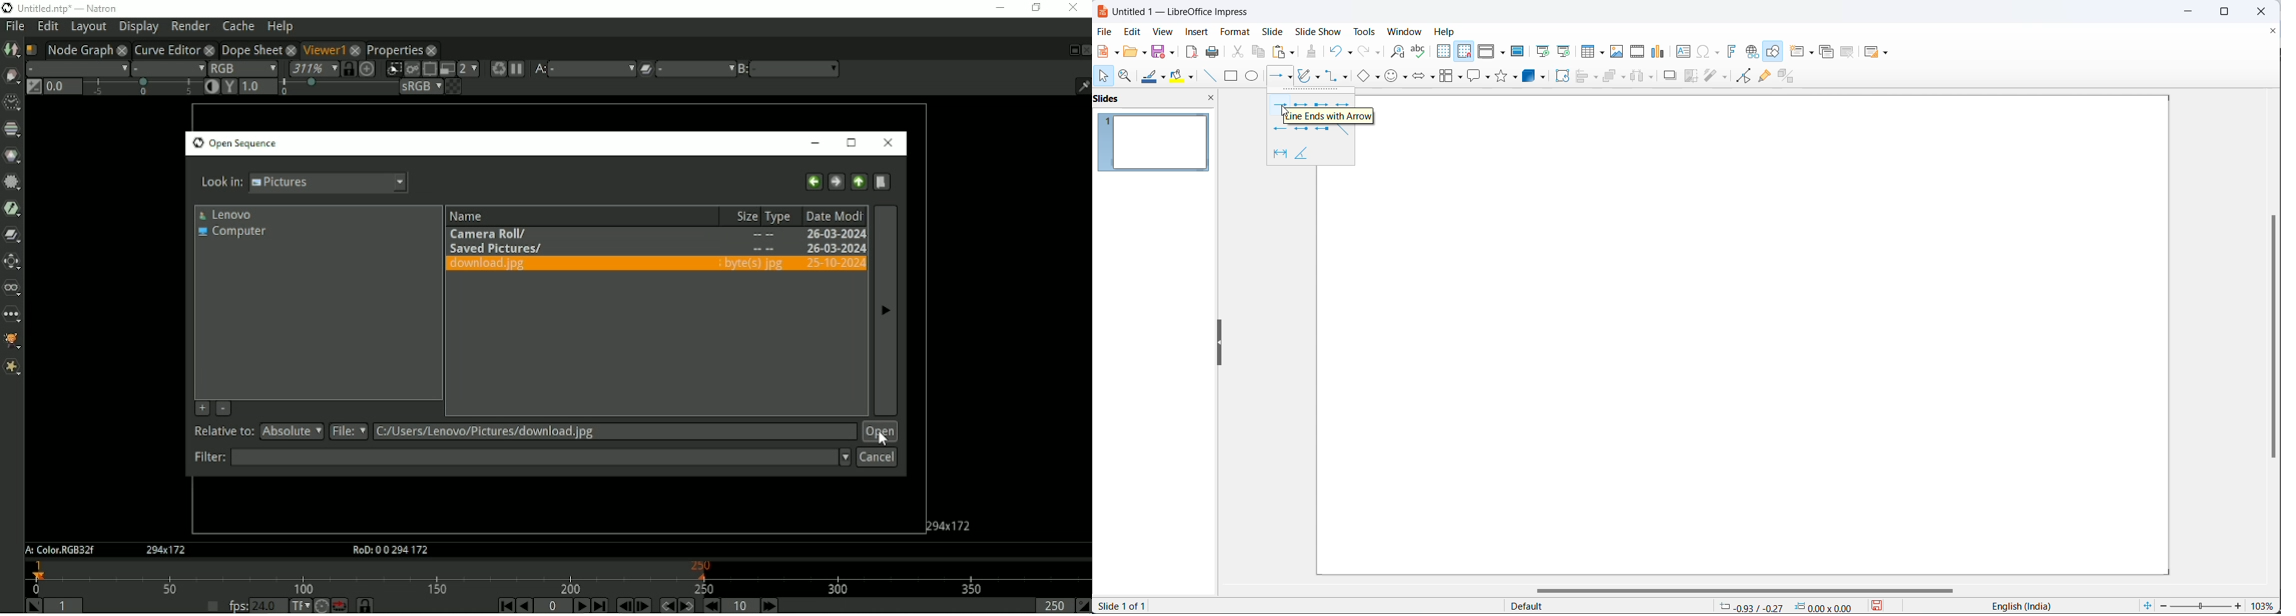 The image size is (2296, 616). What do you see at coordinates (1603, 606) in the screenshot?
I see `default page style` at bounding box center [1603, 606].